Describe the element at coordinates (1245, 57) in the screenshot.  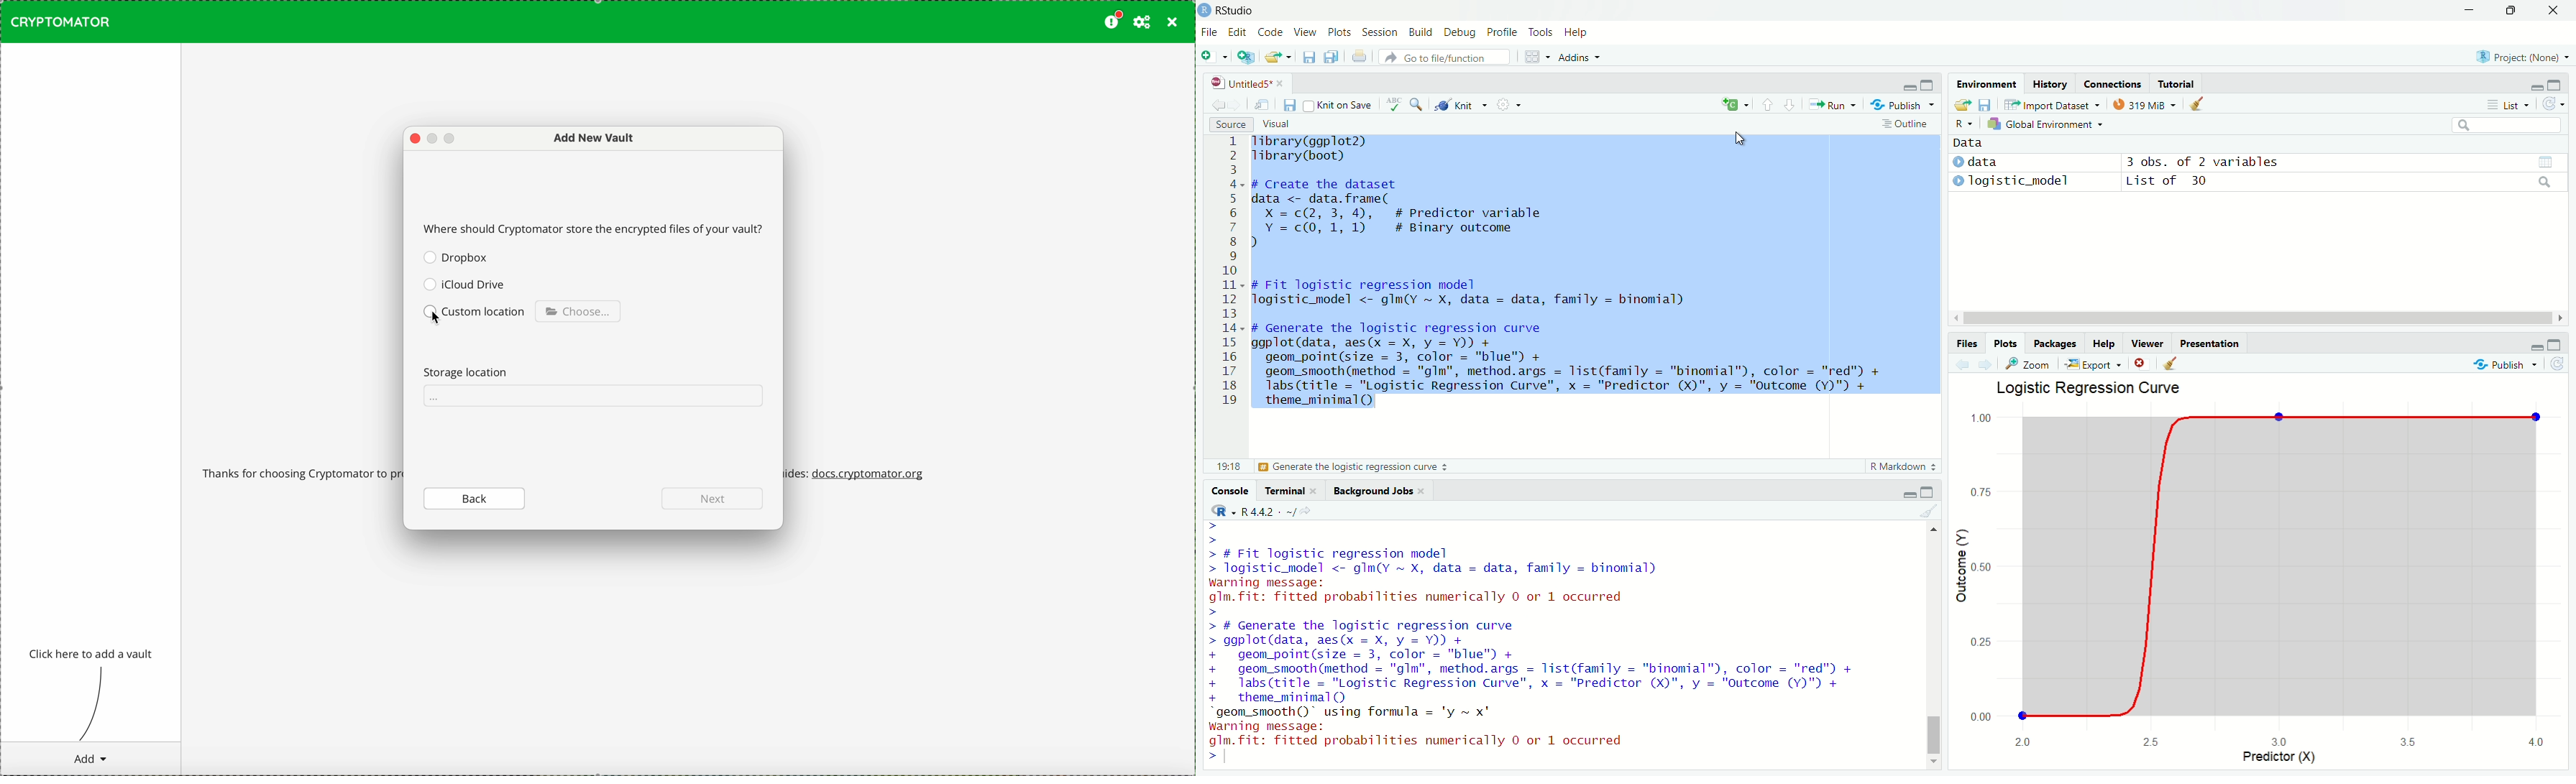
I see `Create a project` at that location.